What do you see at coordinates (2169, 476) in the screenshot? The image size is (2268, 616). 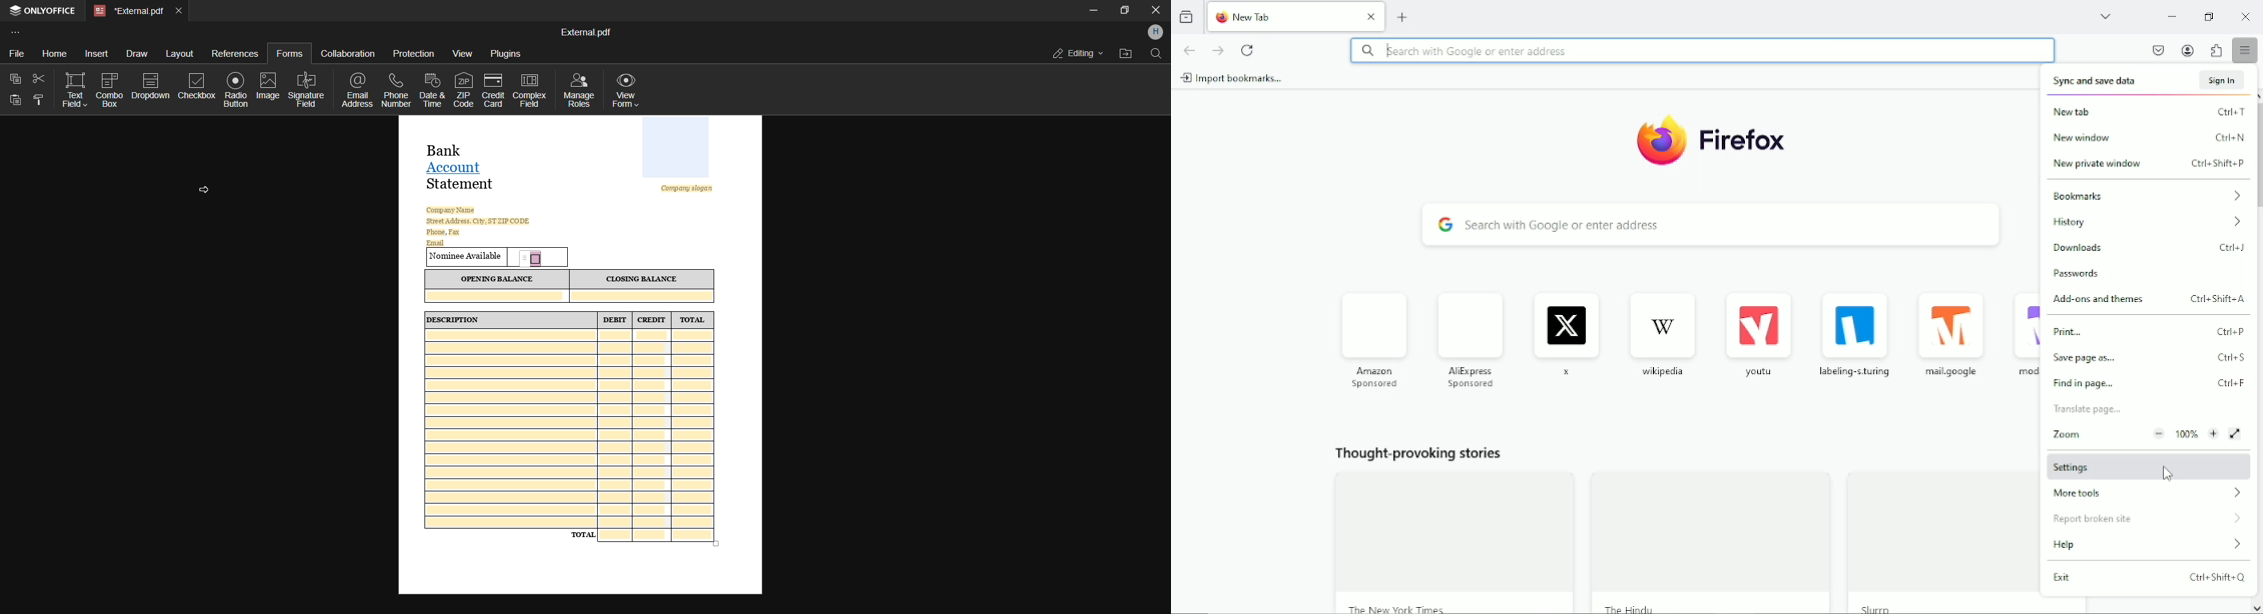 I see `Cursor` at bounding box center [2169, 476].